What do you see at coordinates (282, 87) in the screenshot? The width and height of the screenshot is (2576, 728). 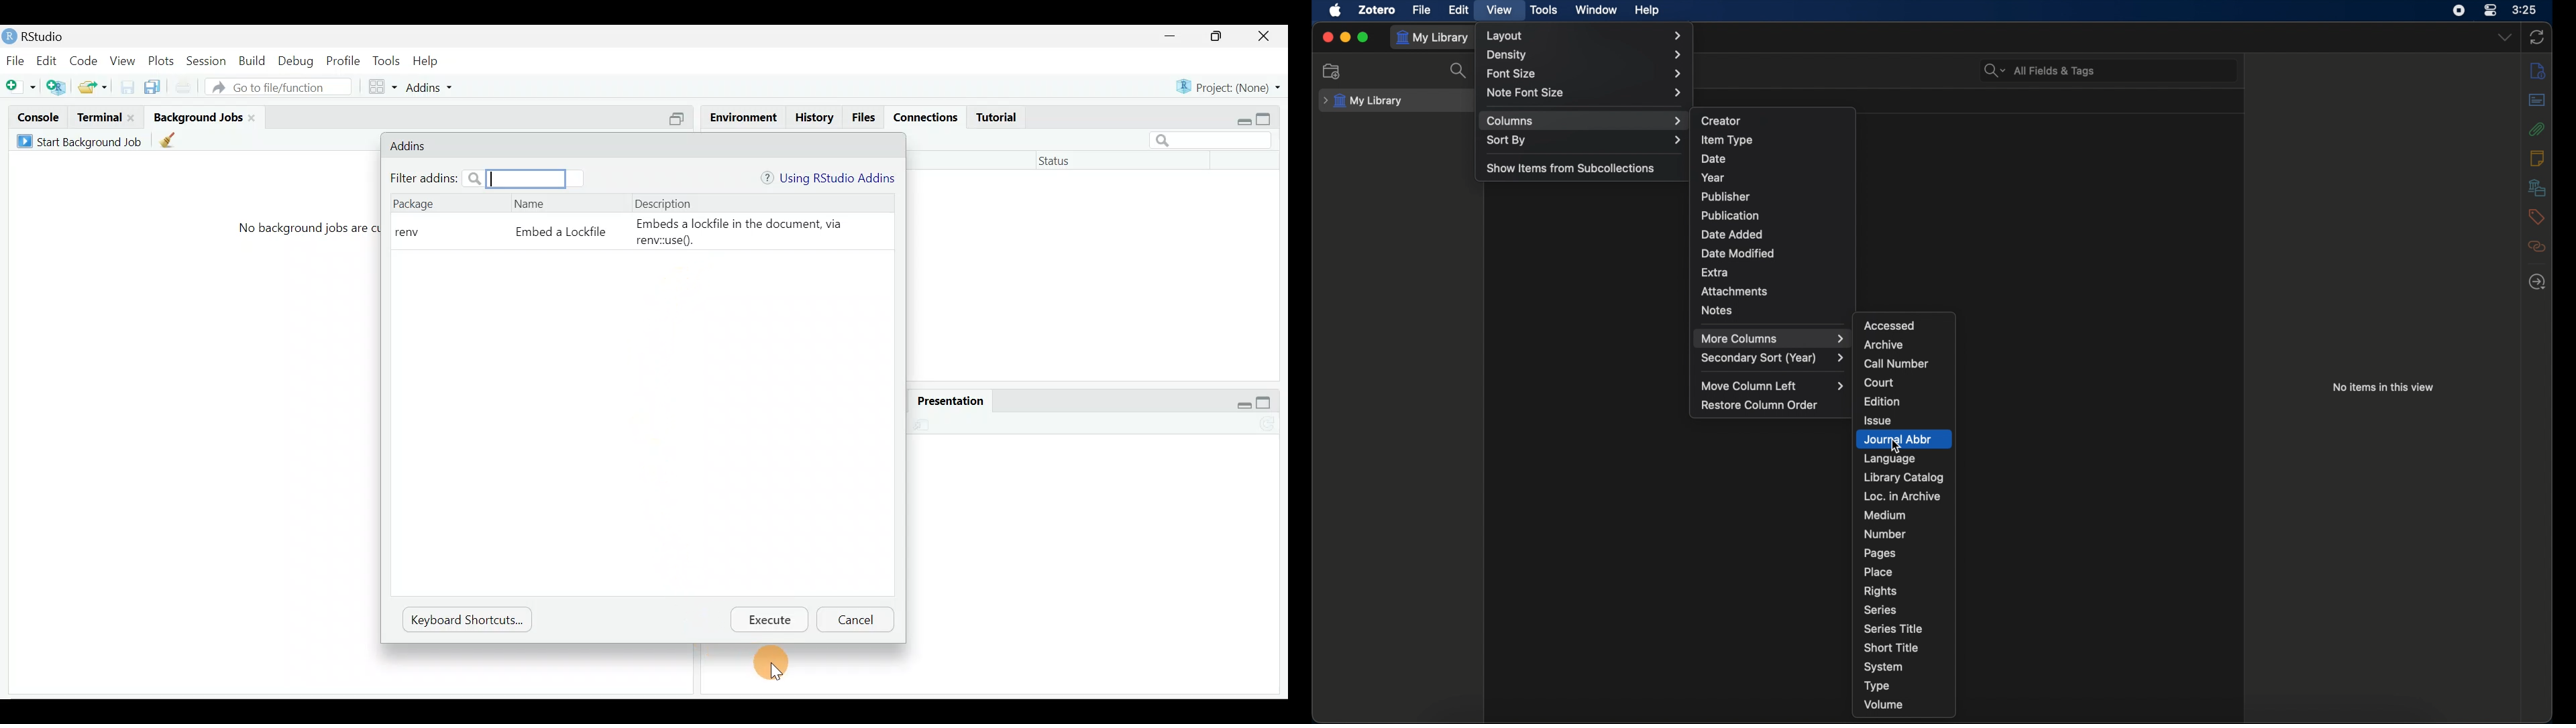 I see `Go tot file/function` at bounding box center [282, 87].